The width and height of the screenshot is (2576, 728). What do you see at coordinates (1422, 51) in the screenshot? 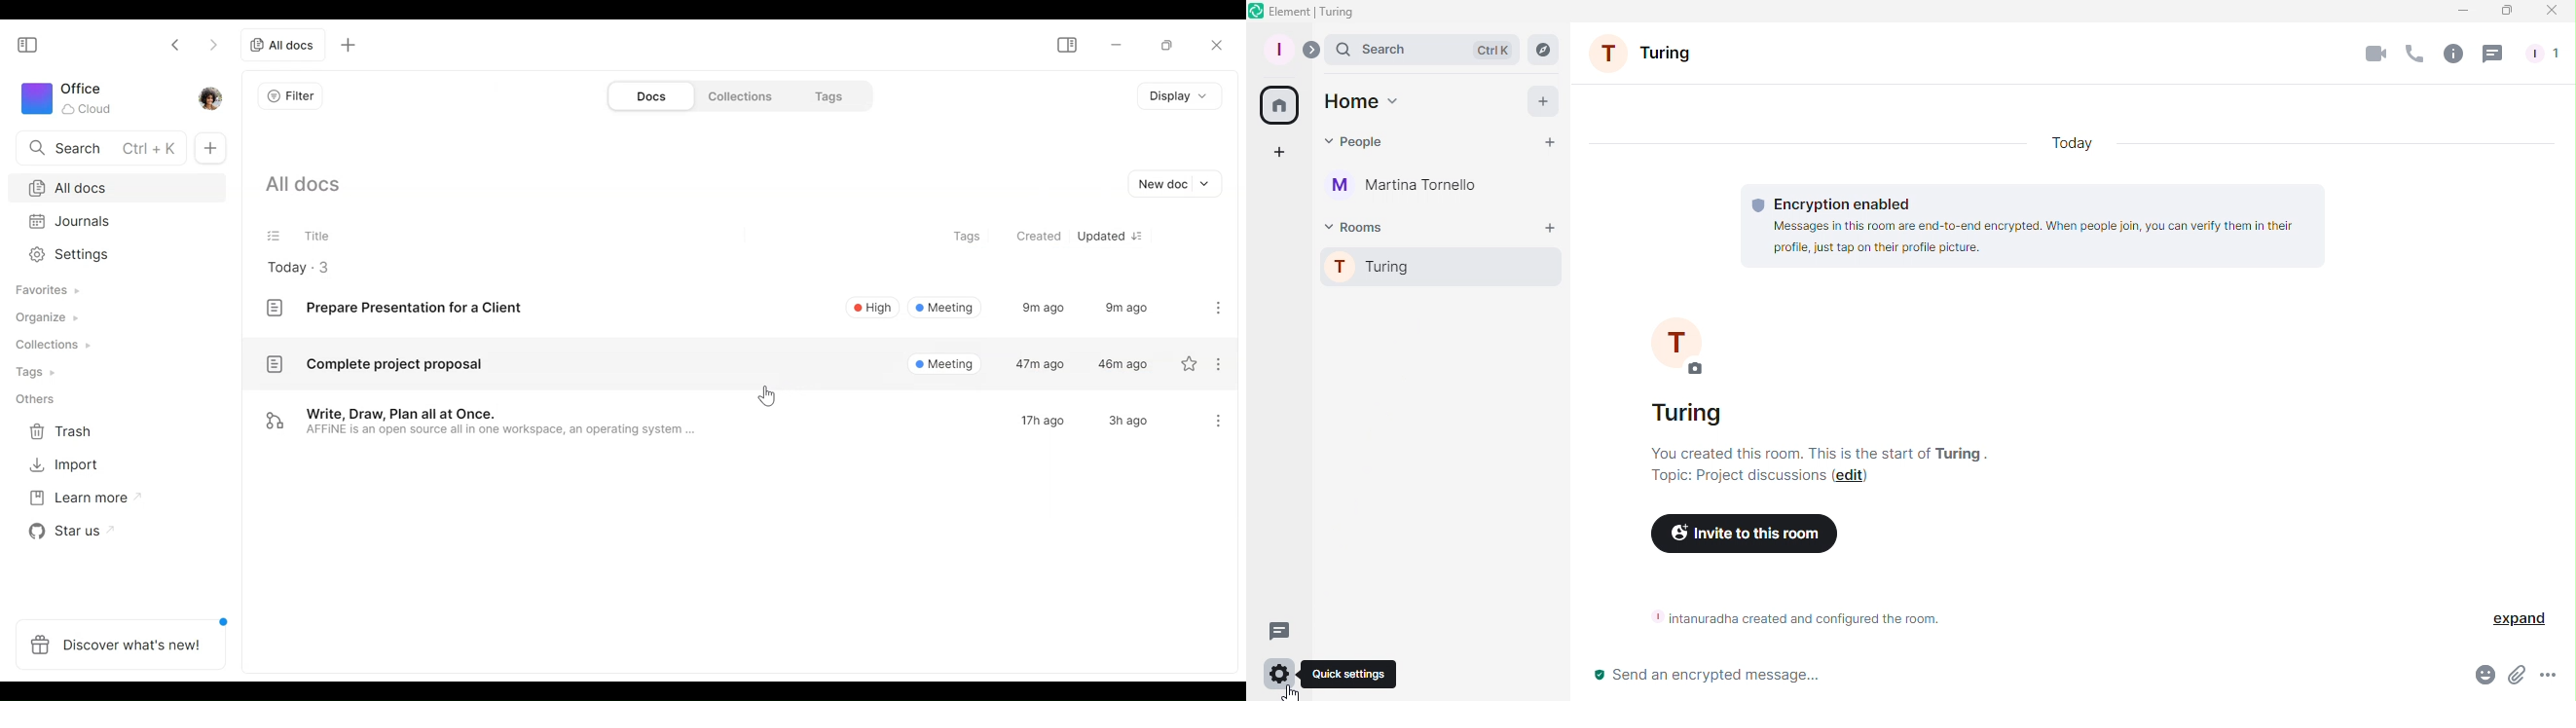
I see `Search bar` at bounding box center [1422, 51].